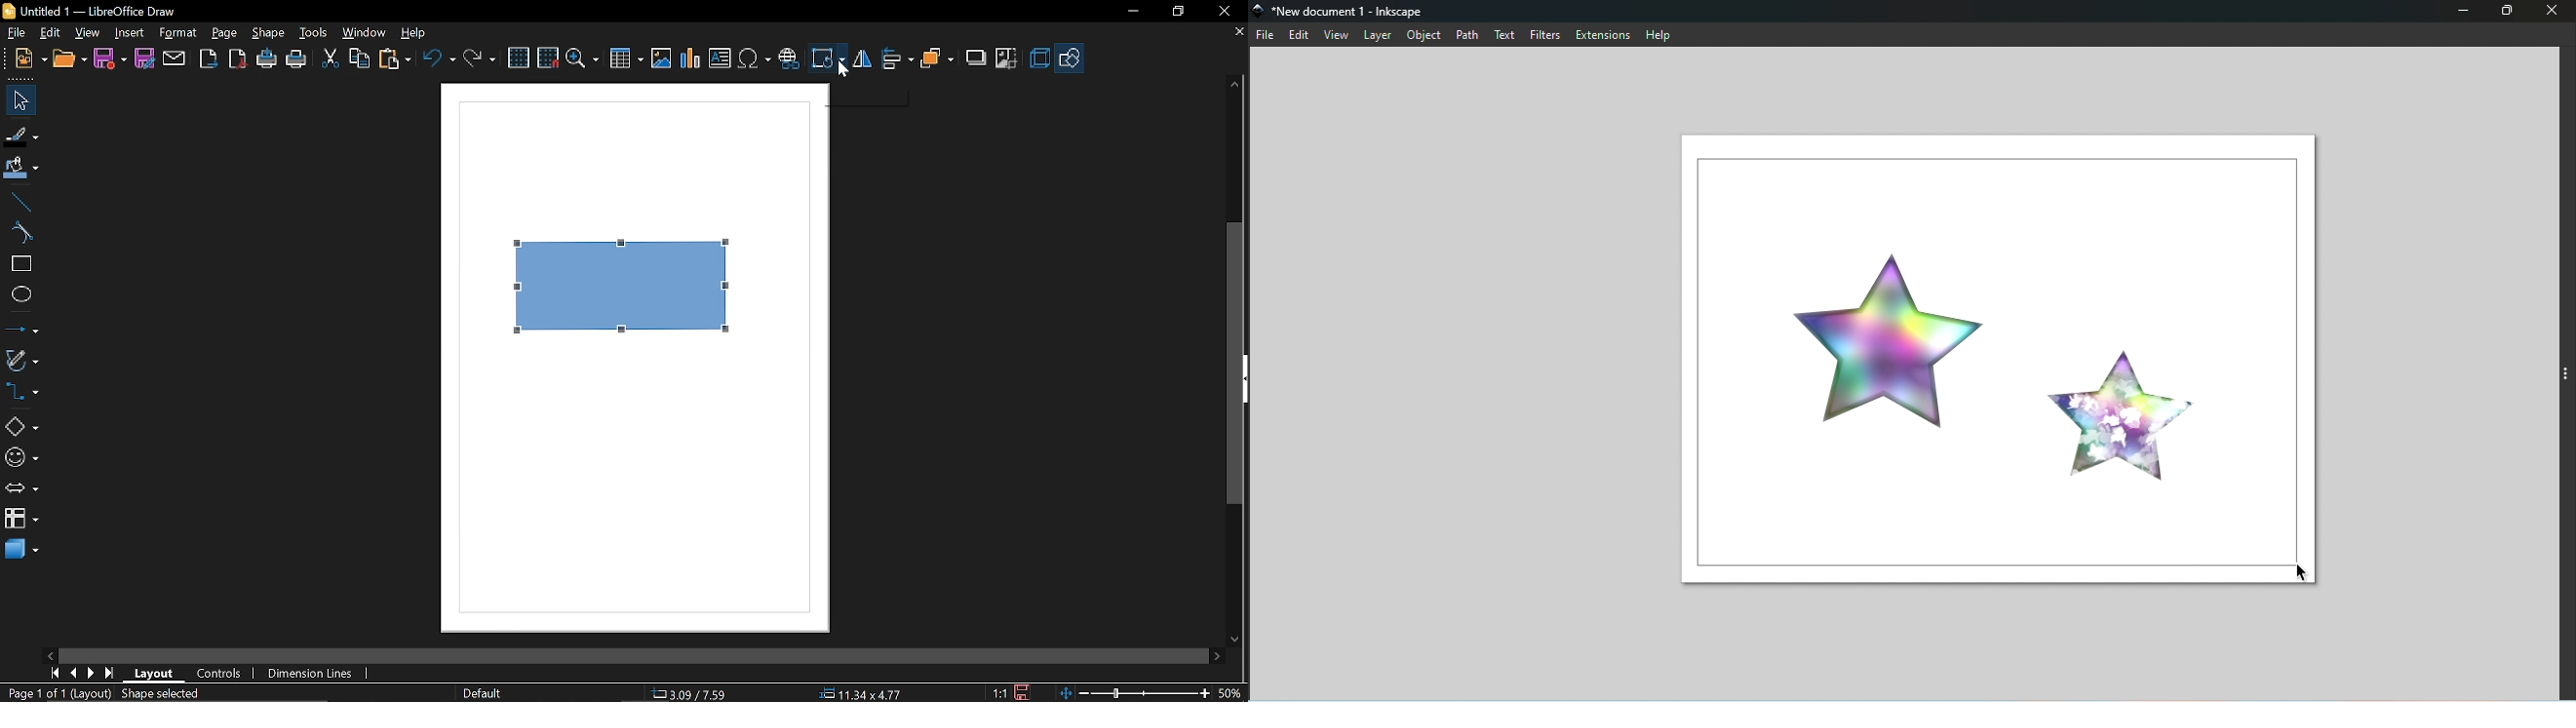 This screenshot has height=728, width=2576. I want to click on Current diagram, so click(622, 287).